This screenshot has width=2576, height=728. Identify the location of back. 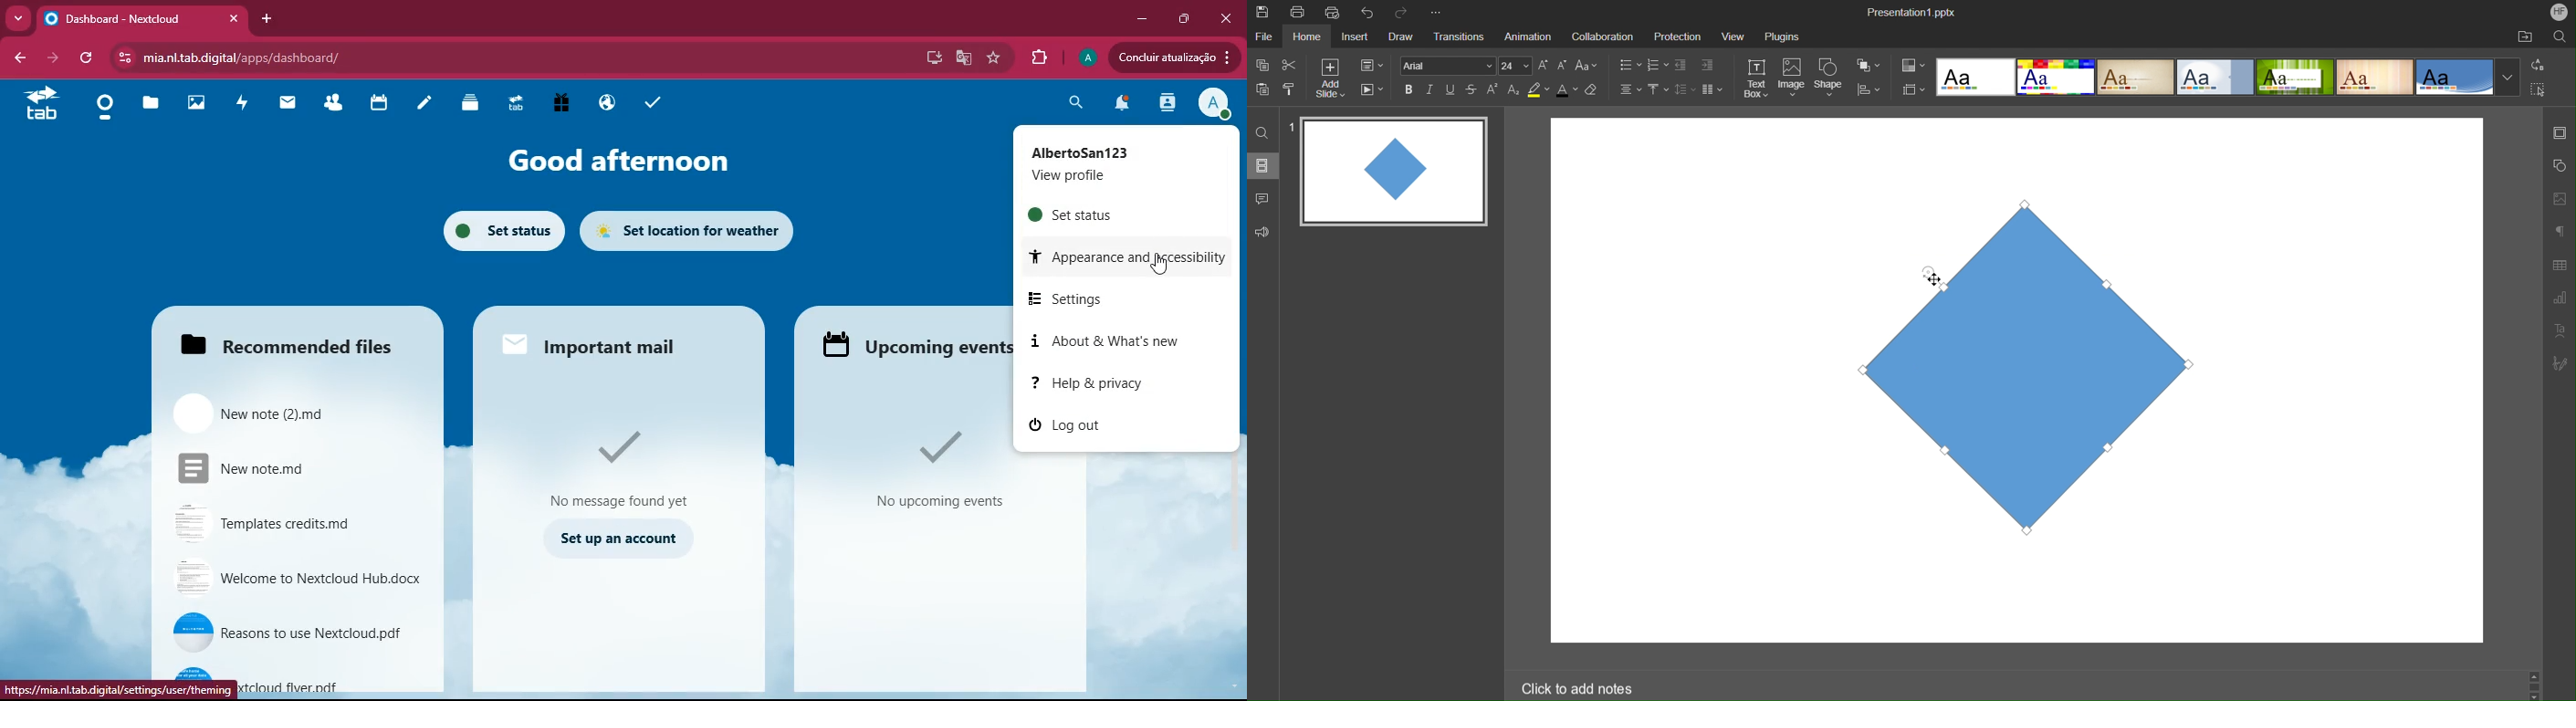
(17, 58).